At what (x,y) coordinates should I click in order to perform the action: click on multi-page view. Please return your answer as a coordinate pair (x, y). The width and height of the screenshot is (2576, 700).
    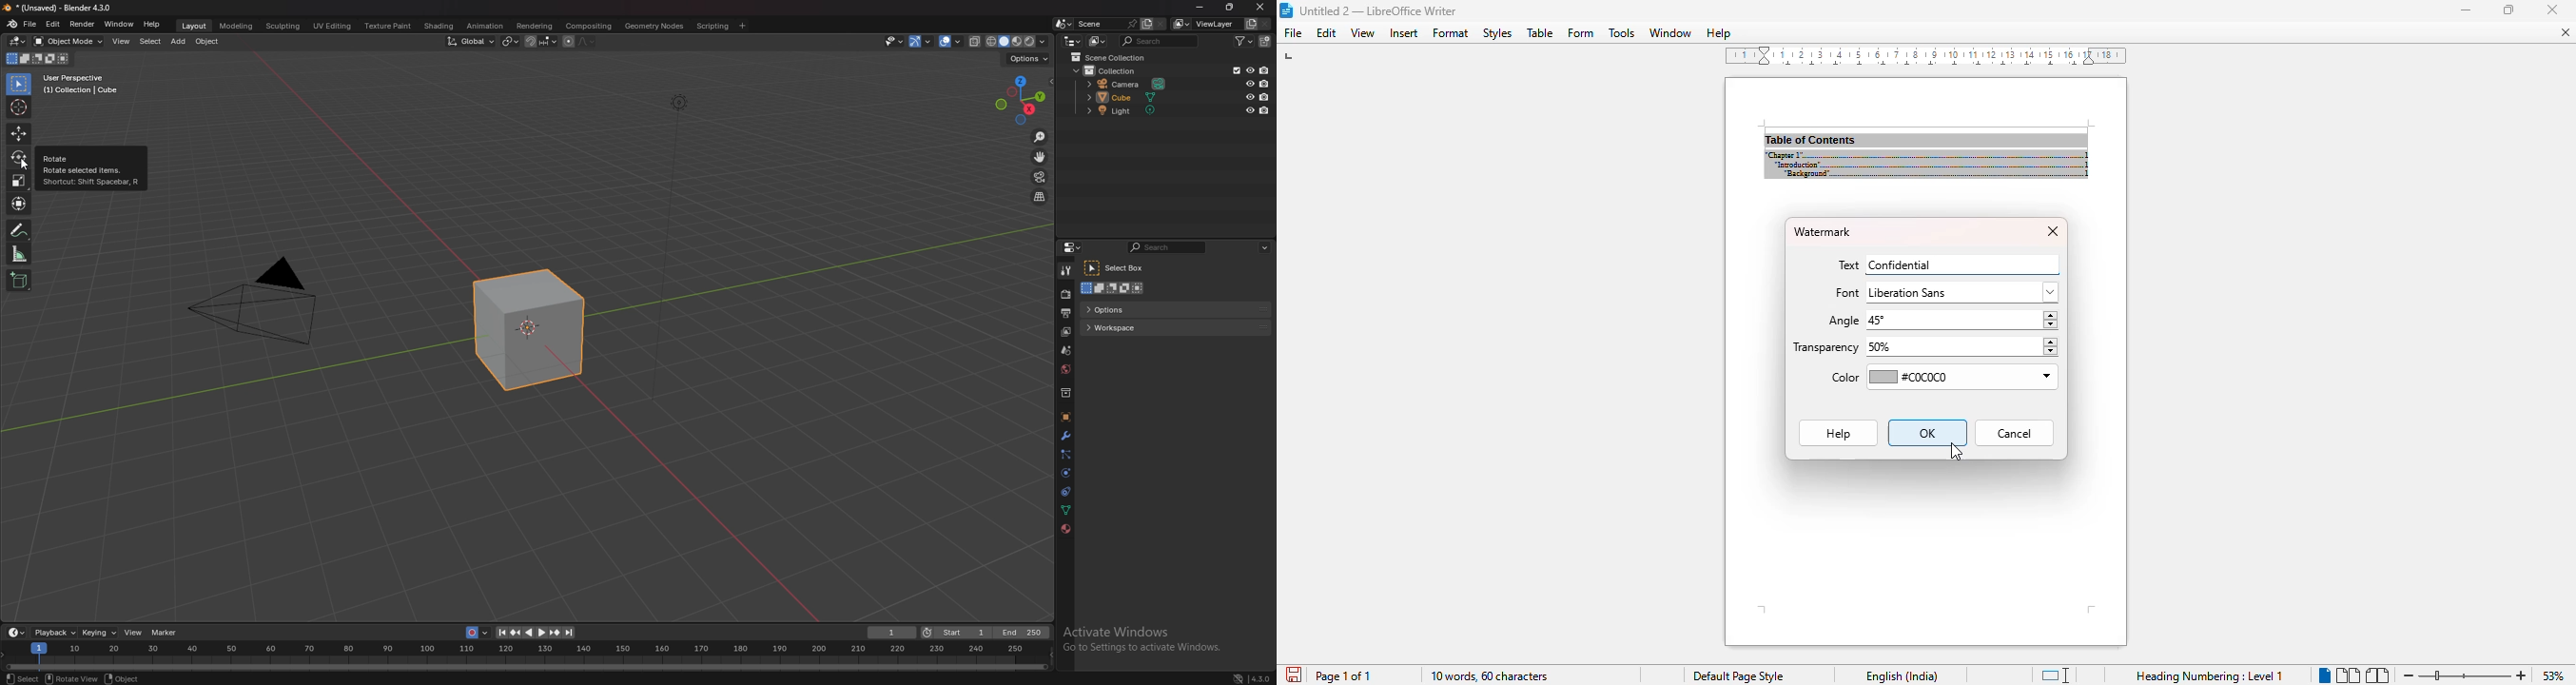
    Looking at the image, I should click on (2348, 675).